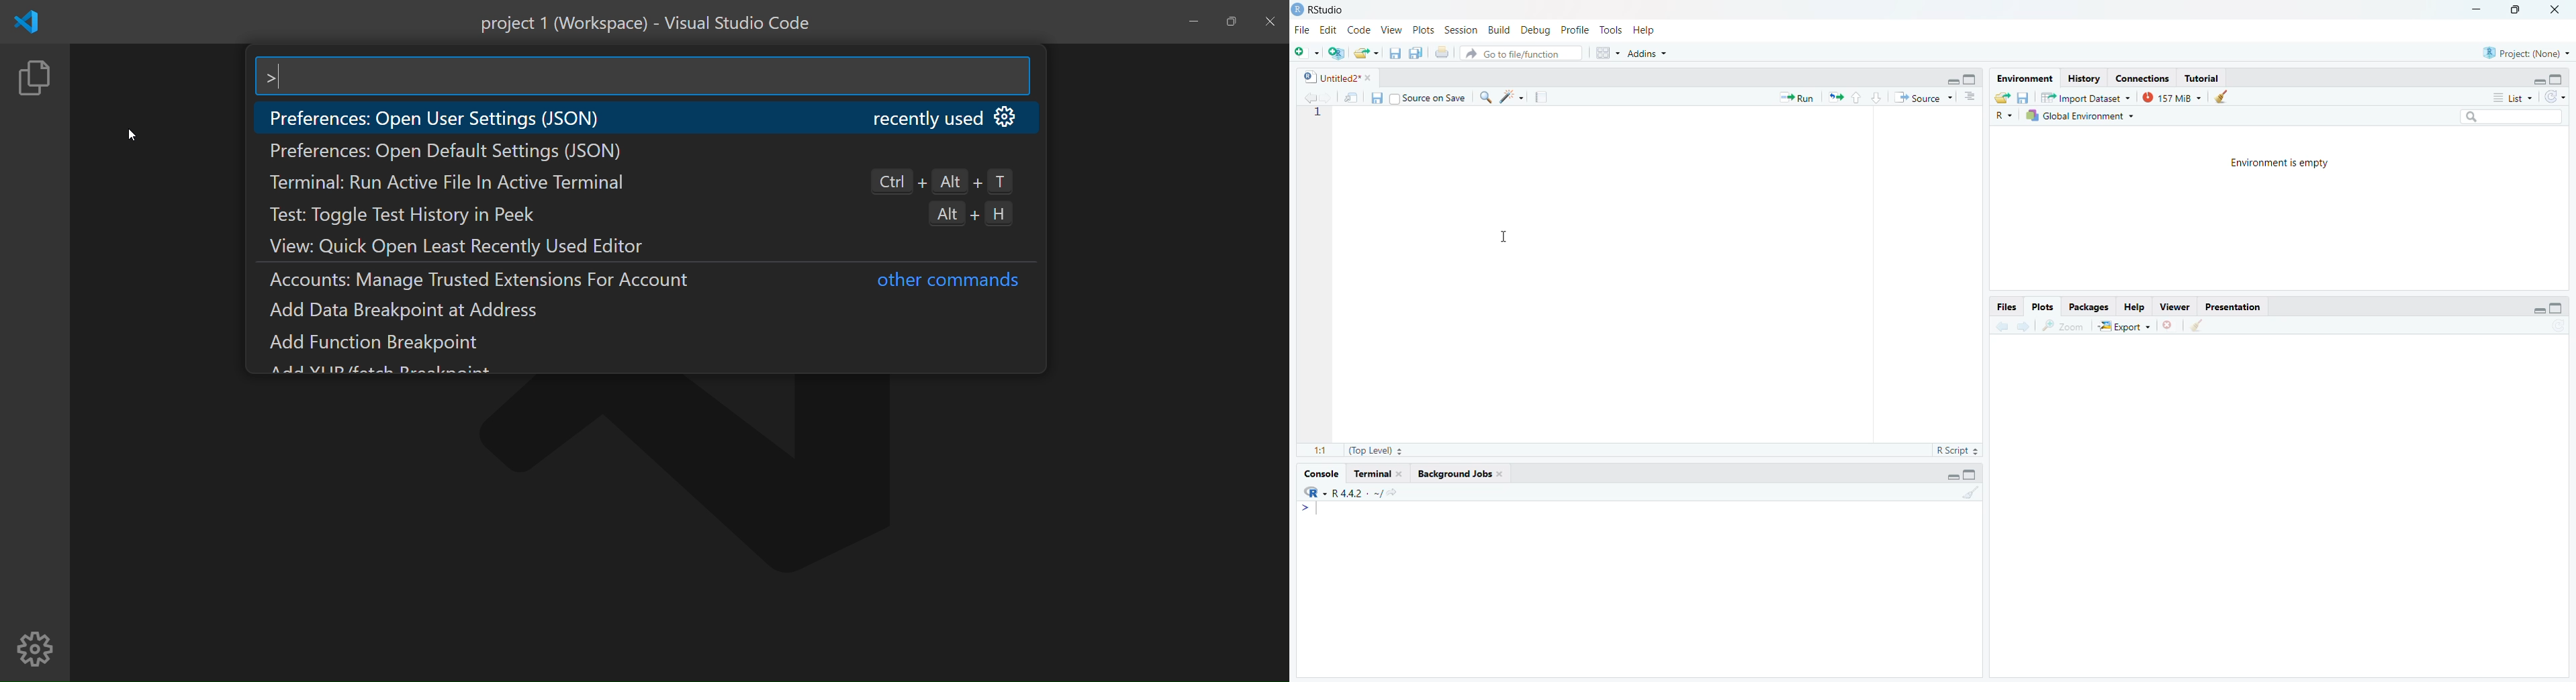  What do you see at coordinates (1313, 96) in the screenshot?
I see `go back to previous source location` at bounding box center [1313, 96].